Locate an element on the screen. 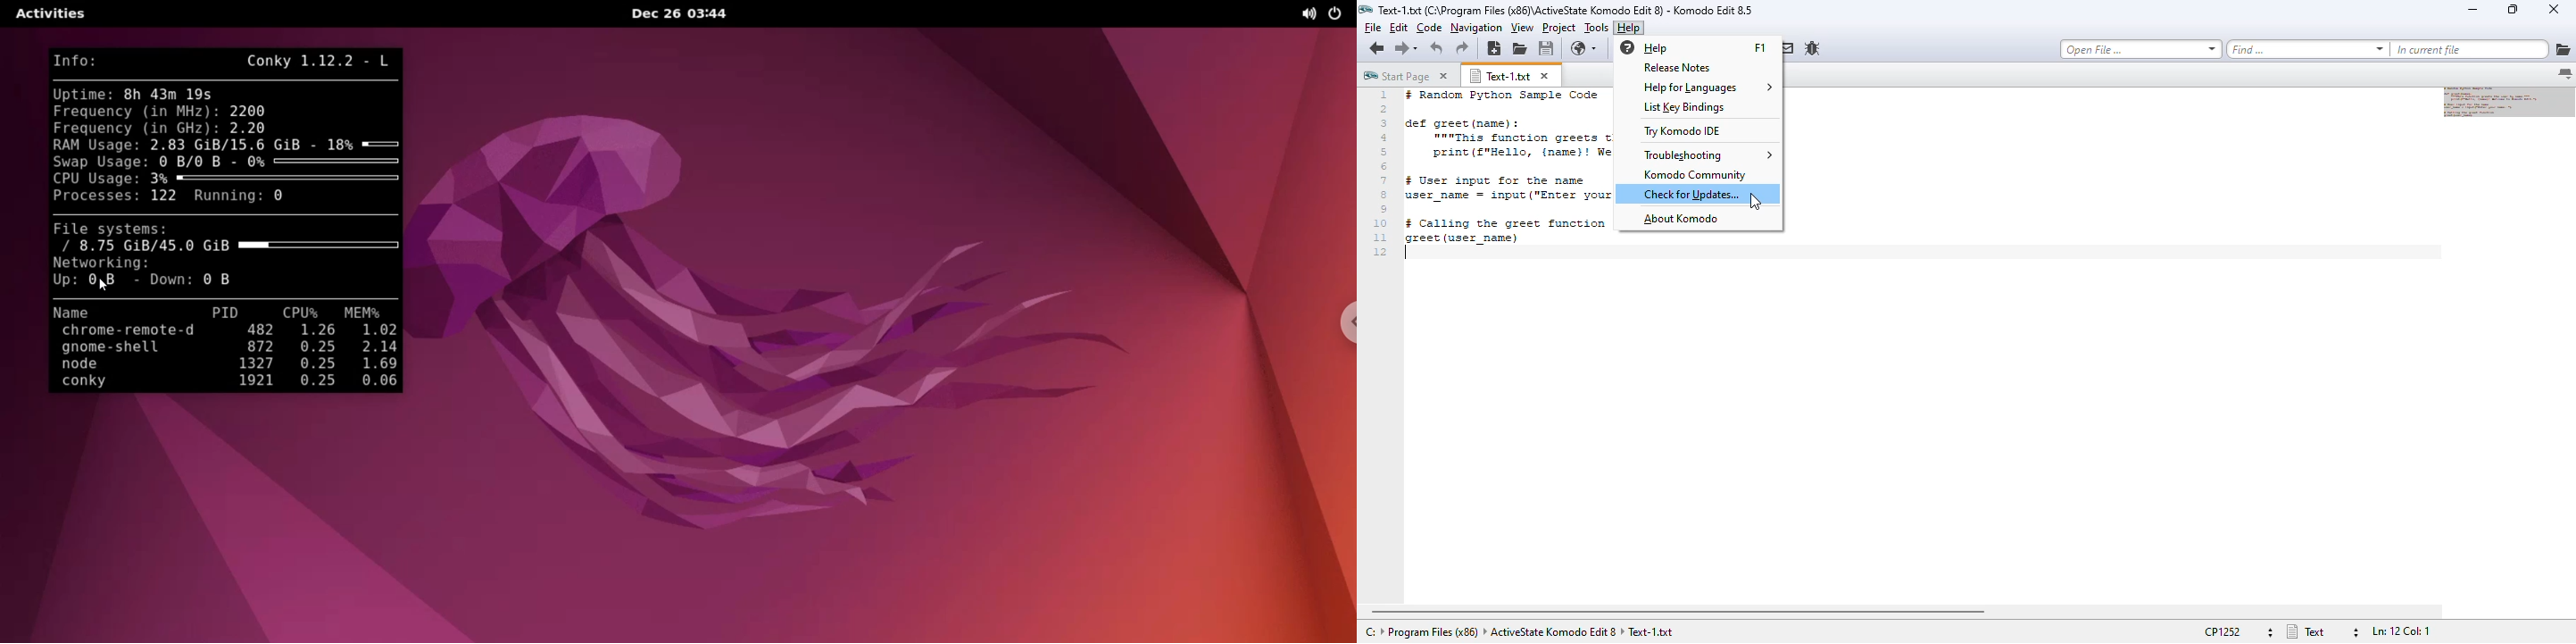 The image size is (2576, 644). play last macro is located at coordinates (1703, 48).